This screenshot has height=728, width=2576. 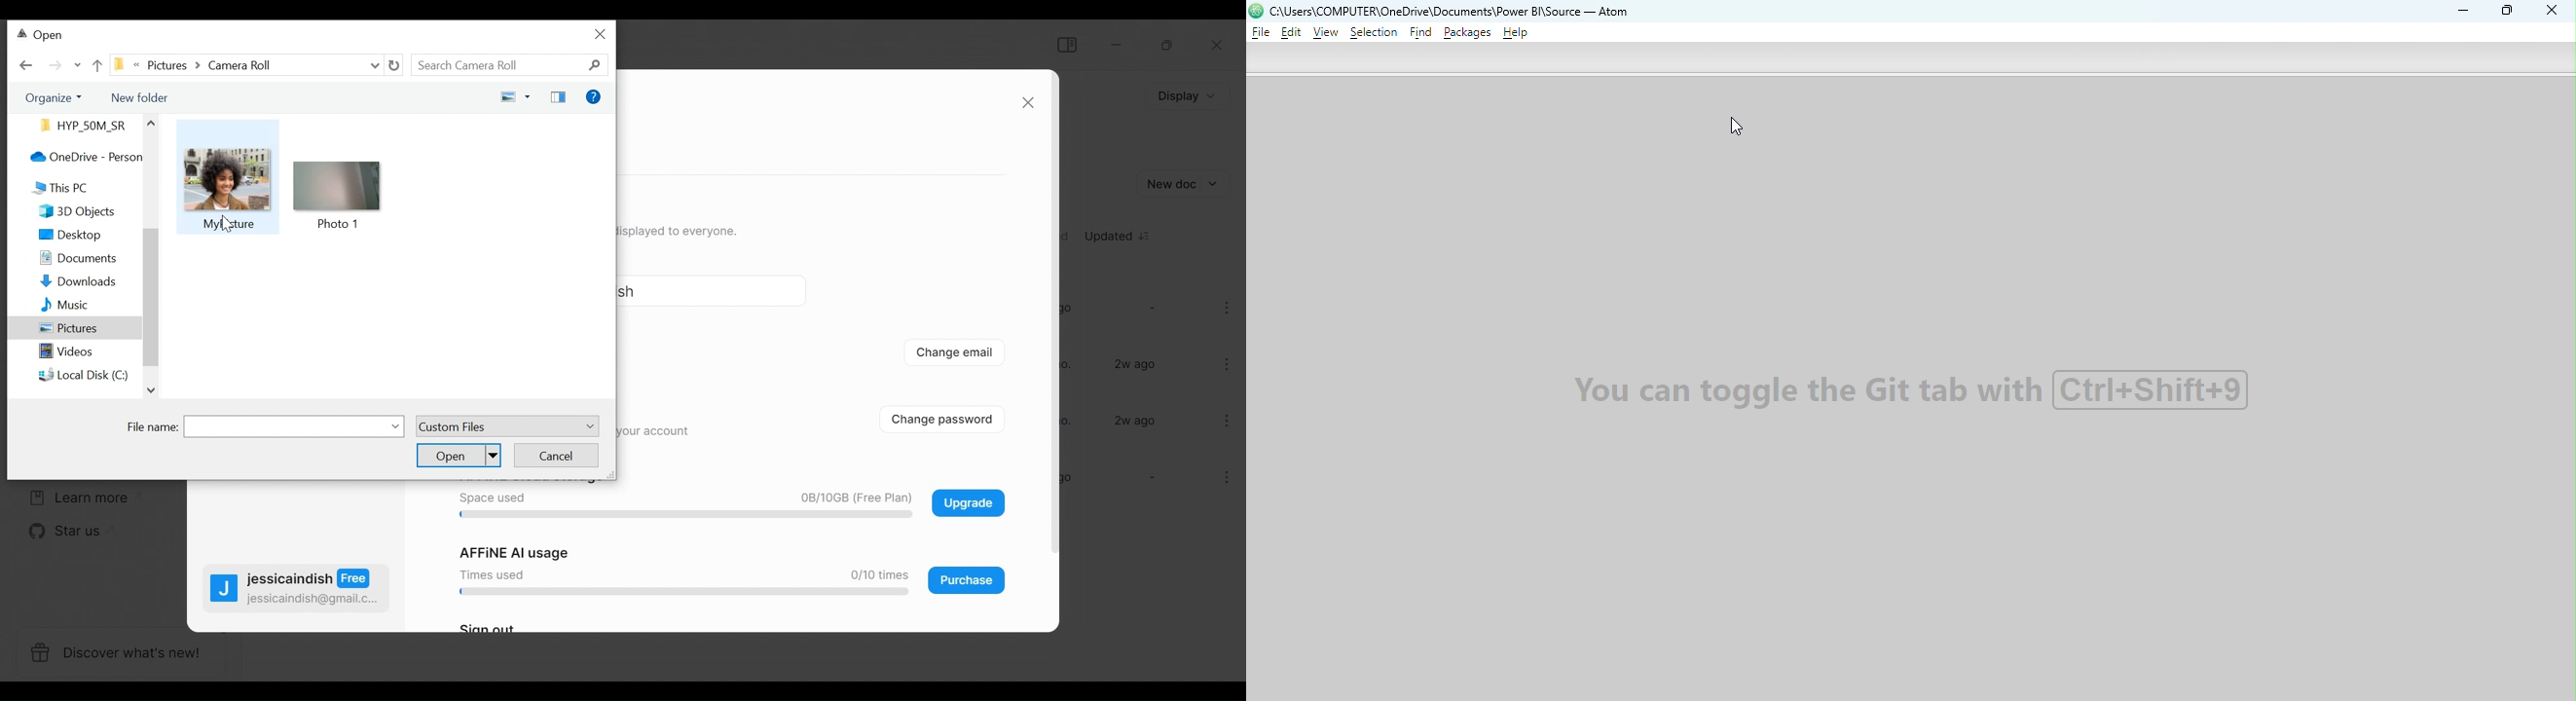 I want to click on more options, so click(x=1229, y=310).